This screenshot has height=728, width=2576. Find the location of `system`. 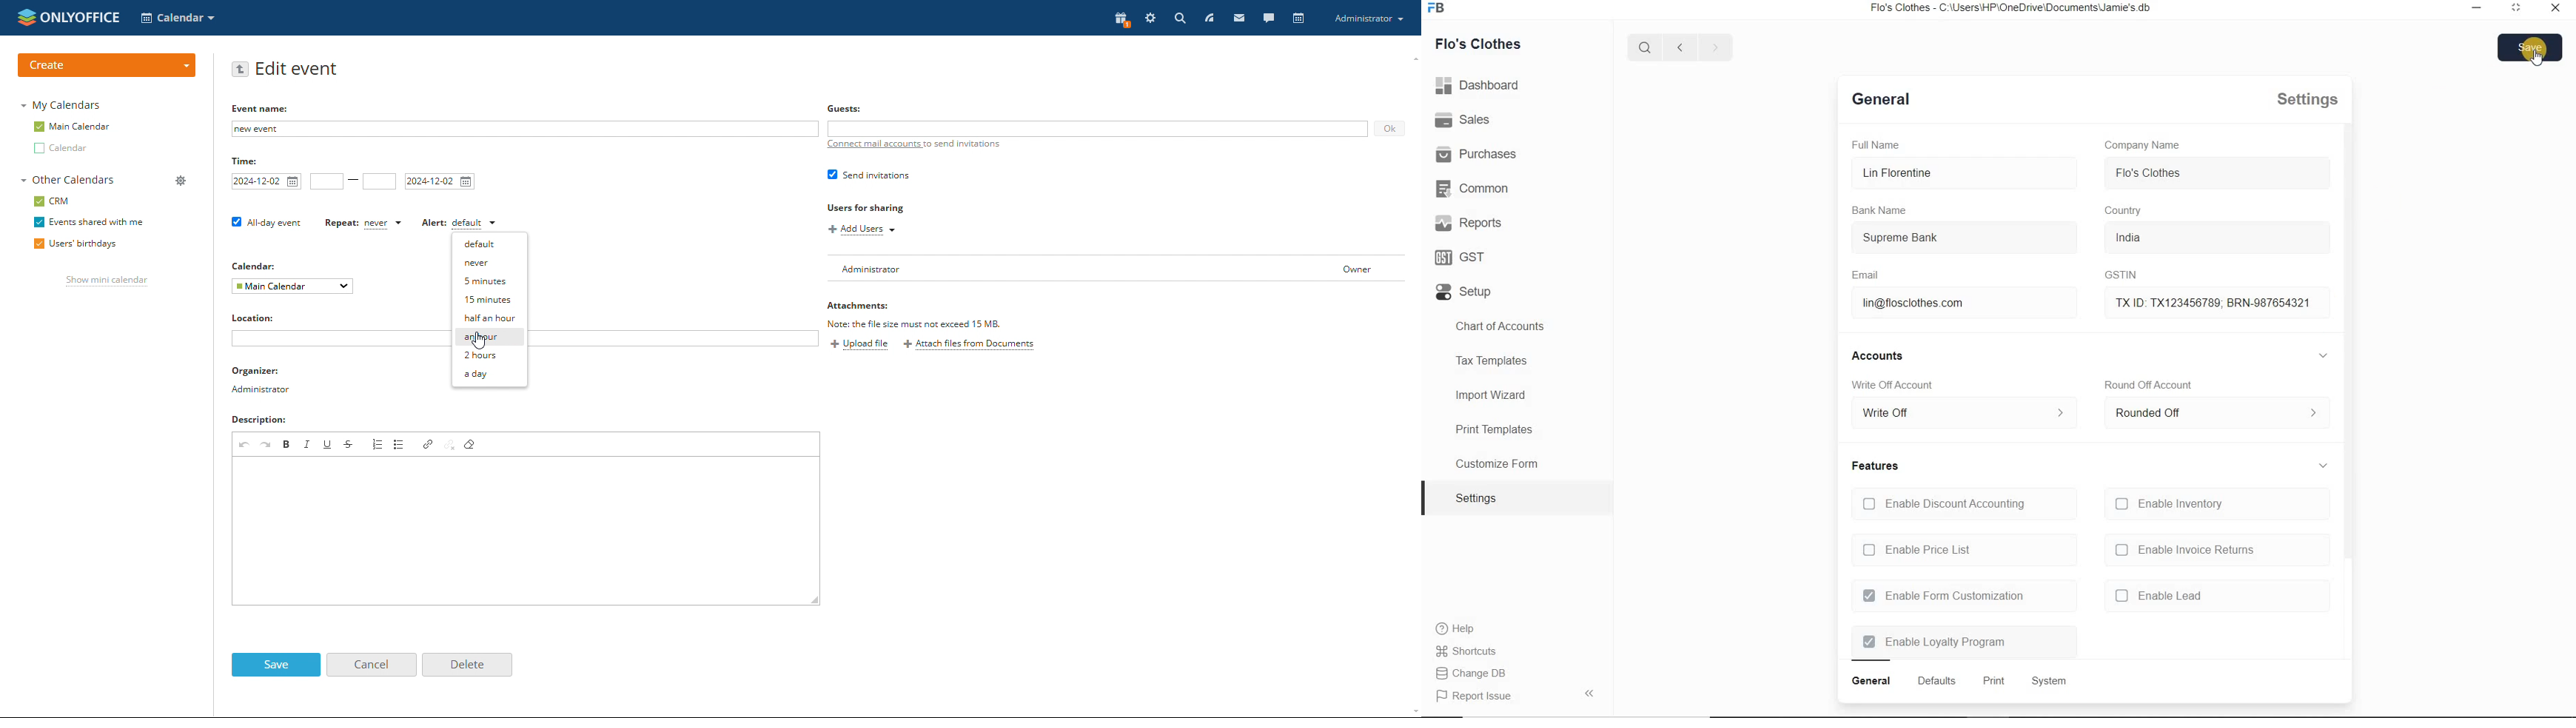

system is located at coordinates (2048, 680).